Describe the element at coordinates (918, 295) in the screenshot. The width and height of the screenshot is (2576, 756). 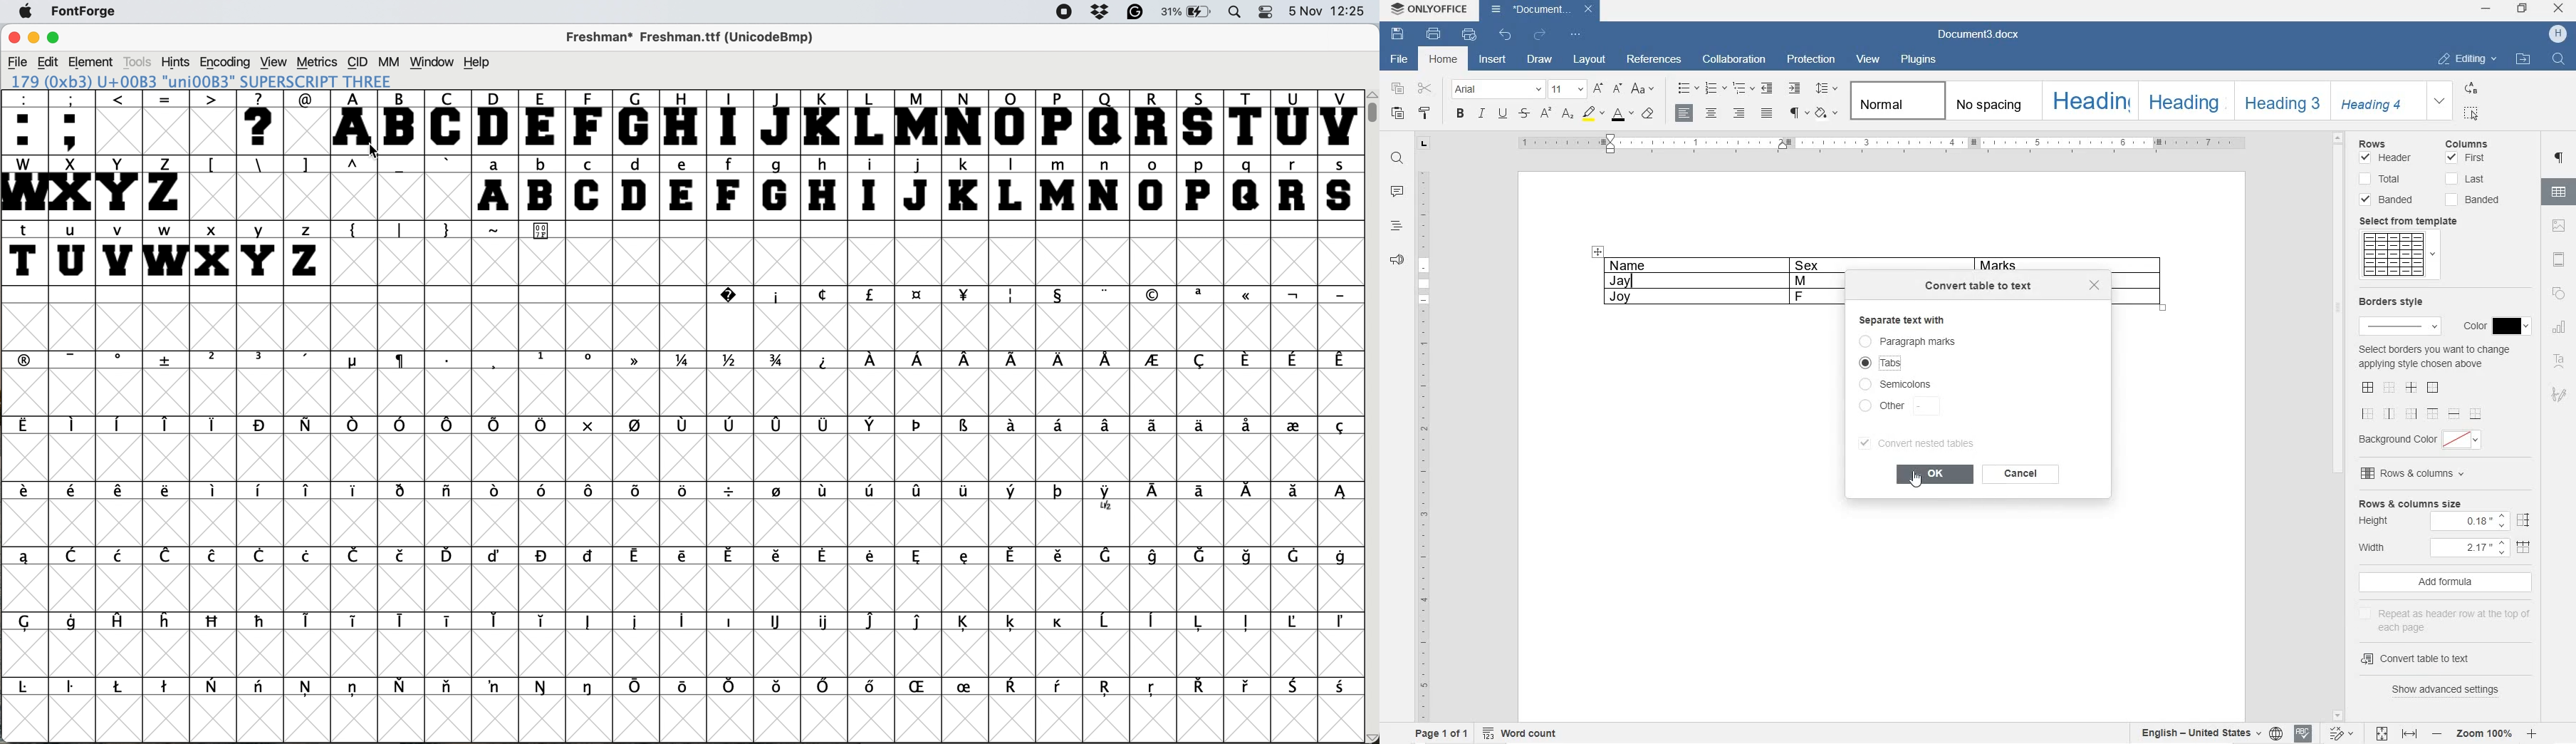
I see `symbol` at that location.